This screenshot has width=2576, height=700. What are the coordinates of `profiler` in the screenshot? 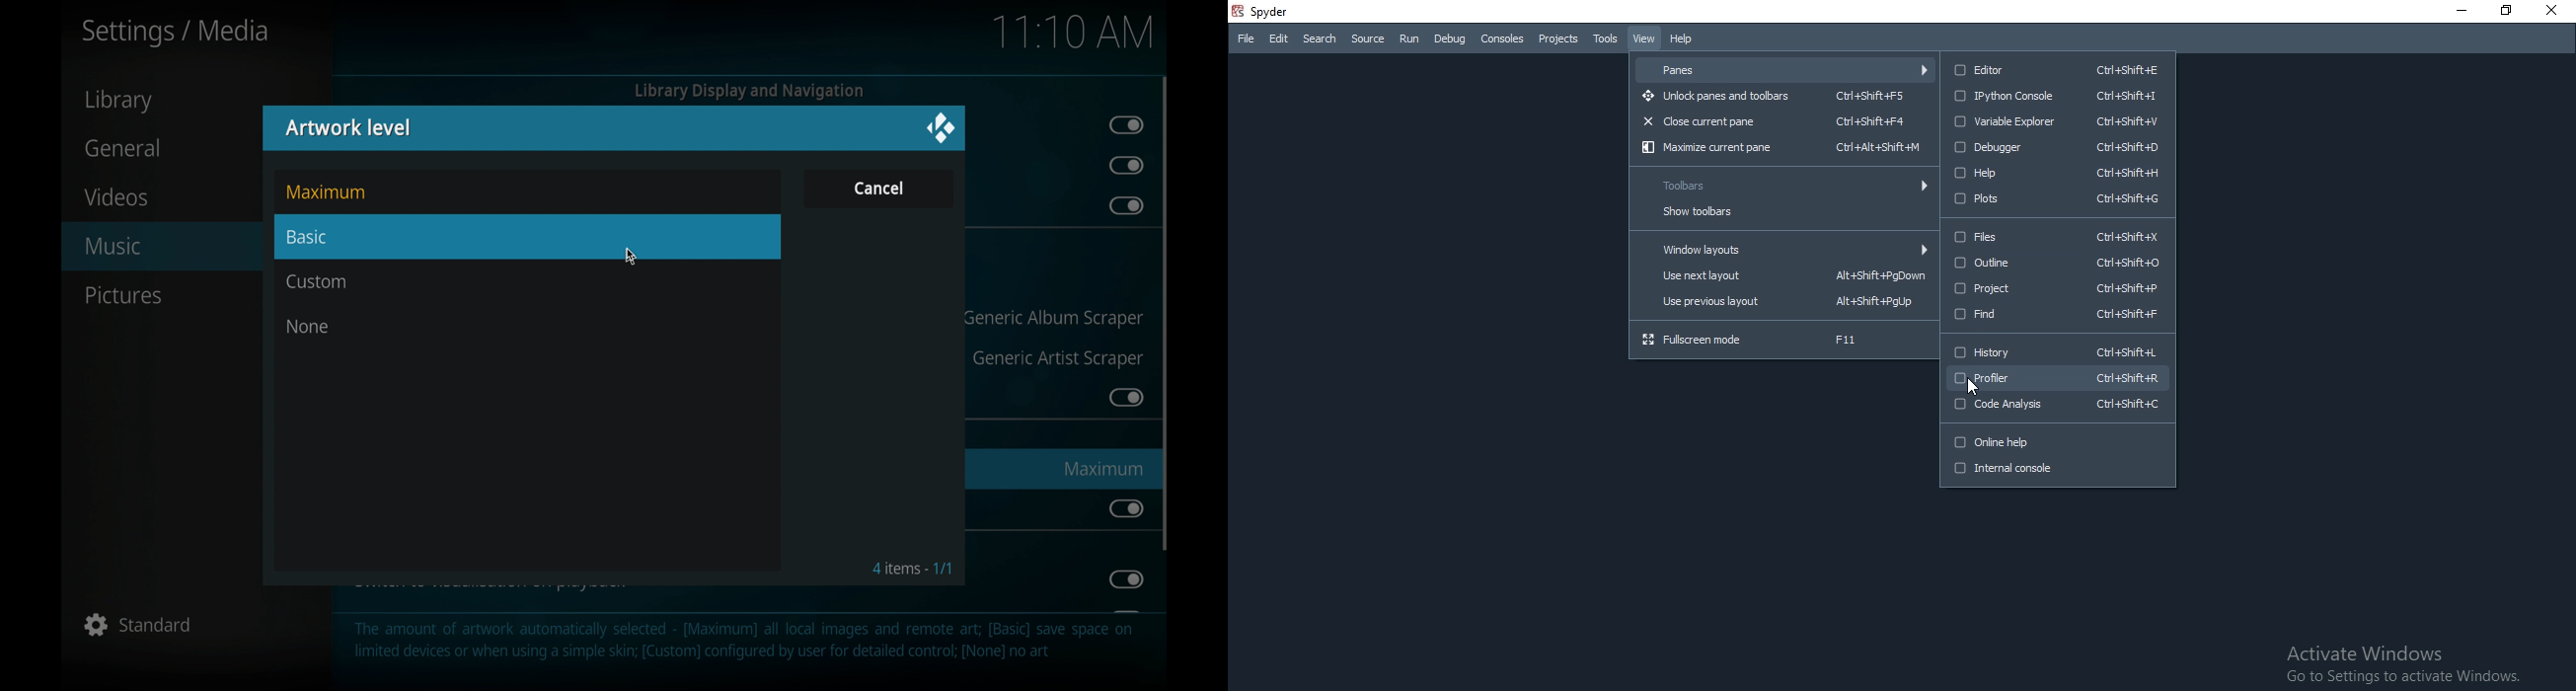 It's located at (2058, 378).